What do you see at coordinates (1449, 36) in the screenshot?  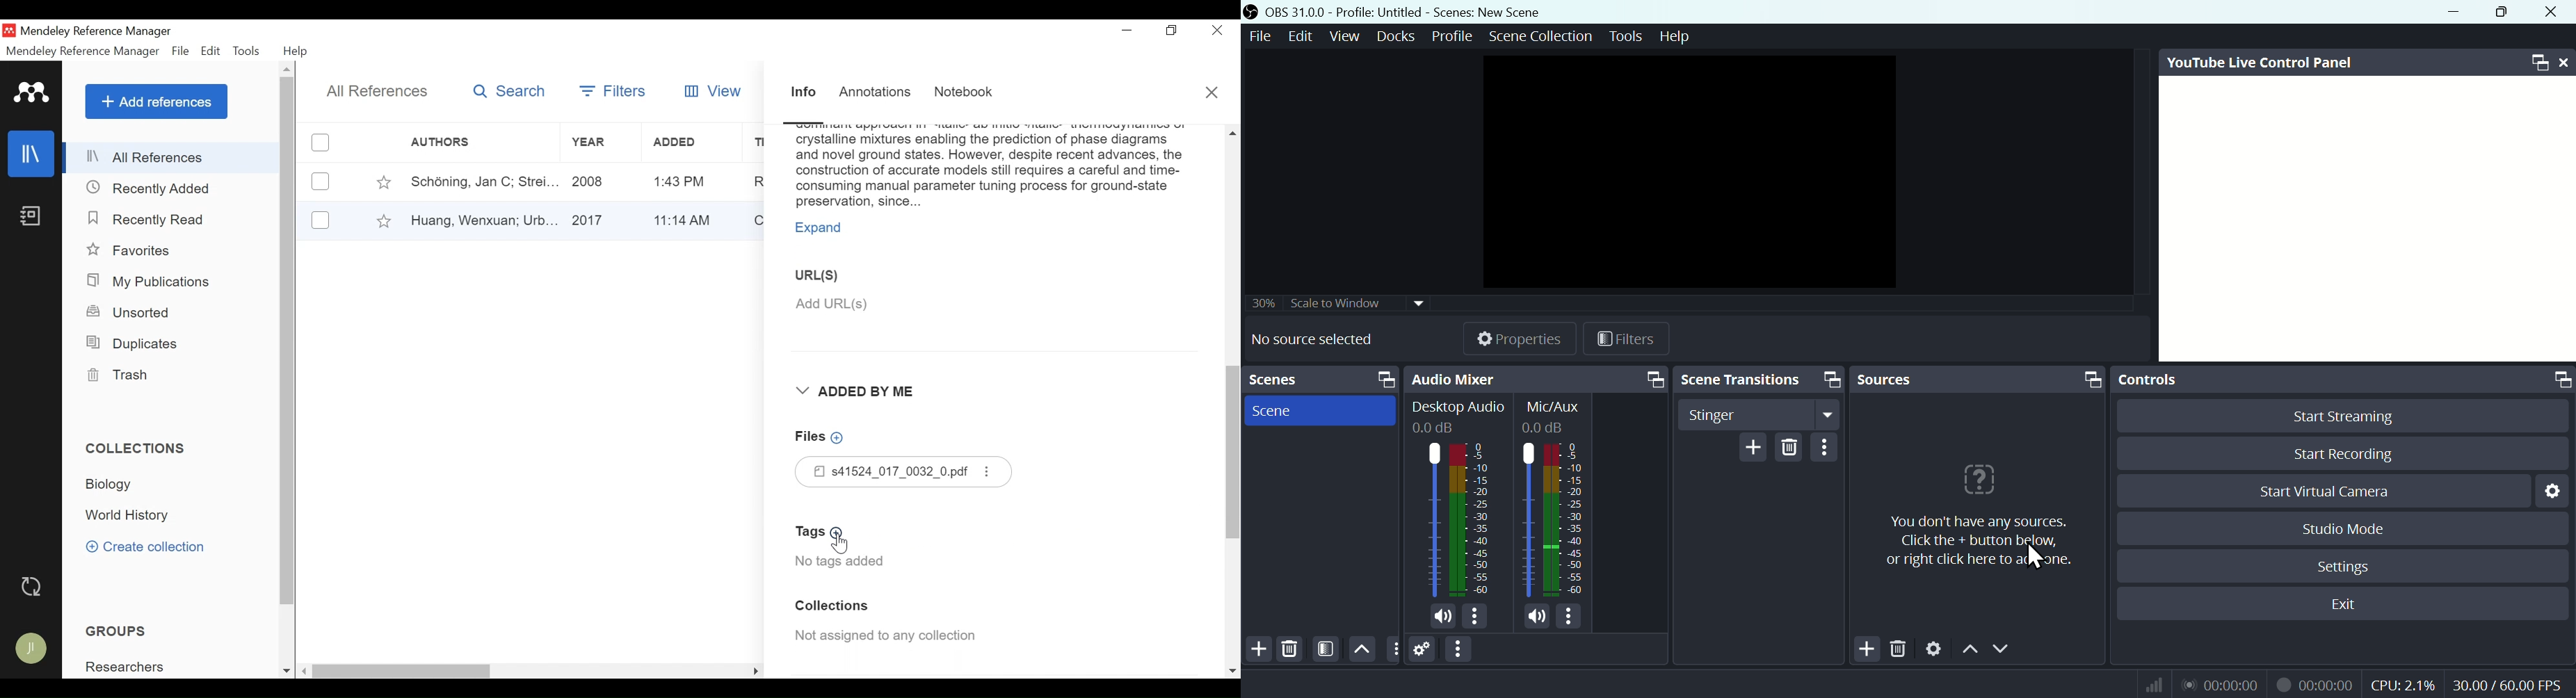 I see `Profile` at bounding box center [1449, 36].